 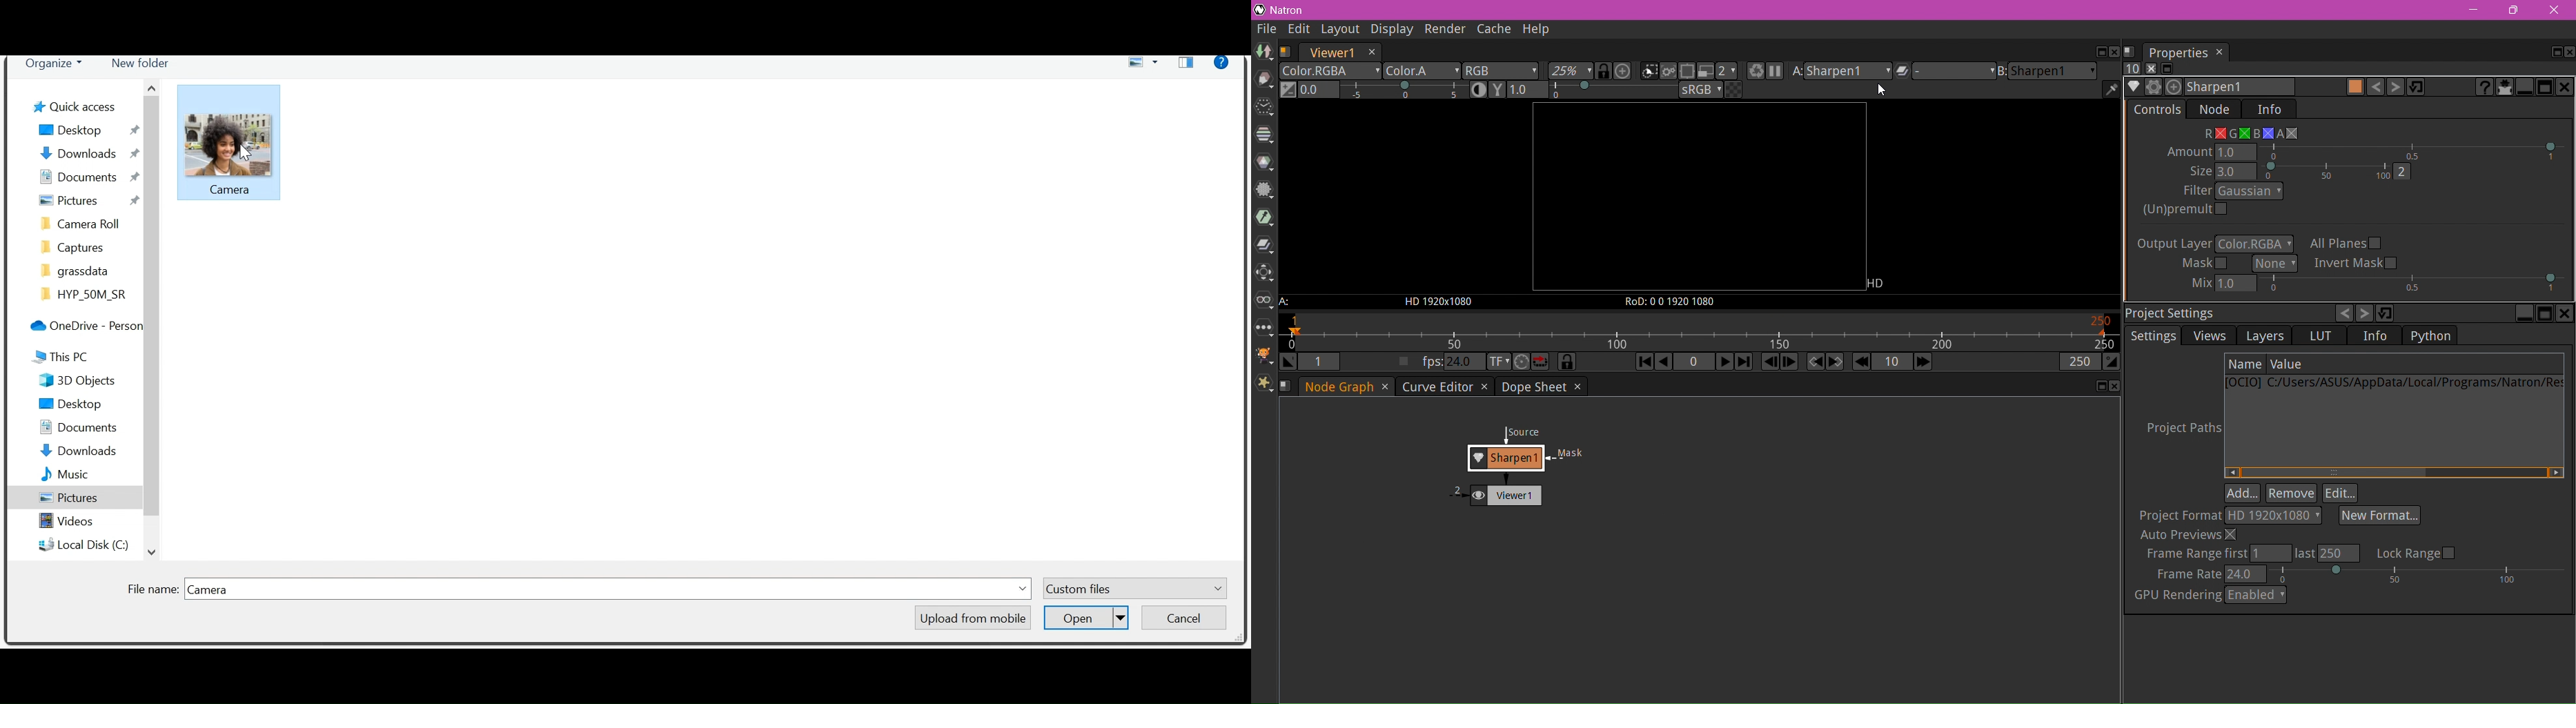 What do you see at coordinates (1642, 363) in the screenshot?
I see `First frame` at bounding box center [1642, 363].